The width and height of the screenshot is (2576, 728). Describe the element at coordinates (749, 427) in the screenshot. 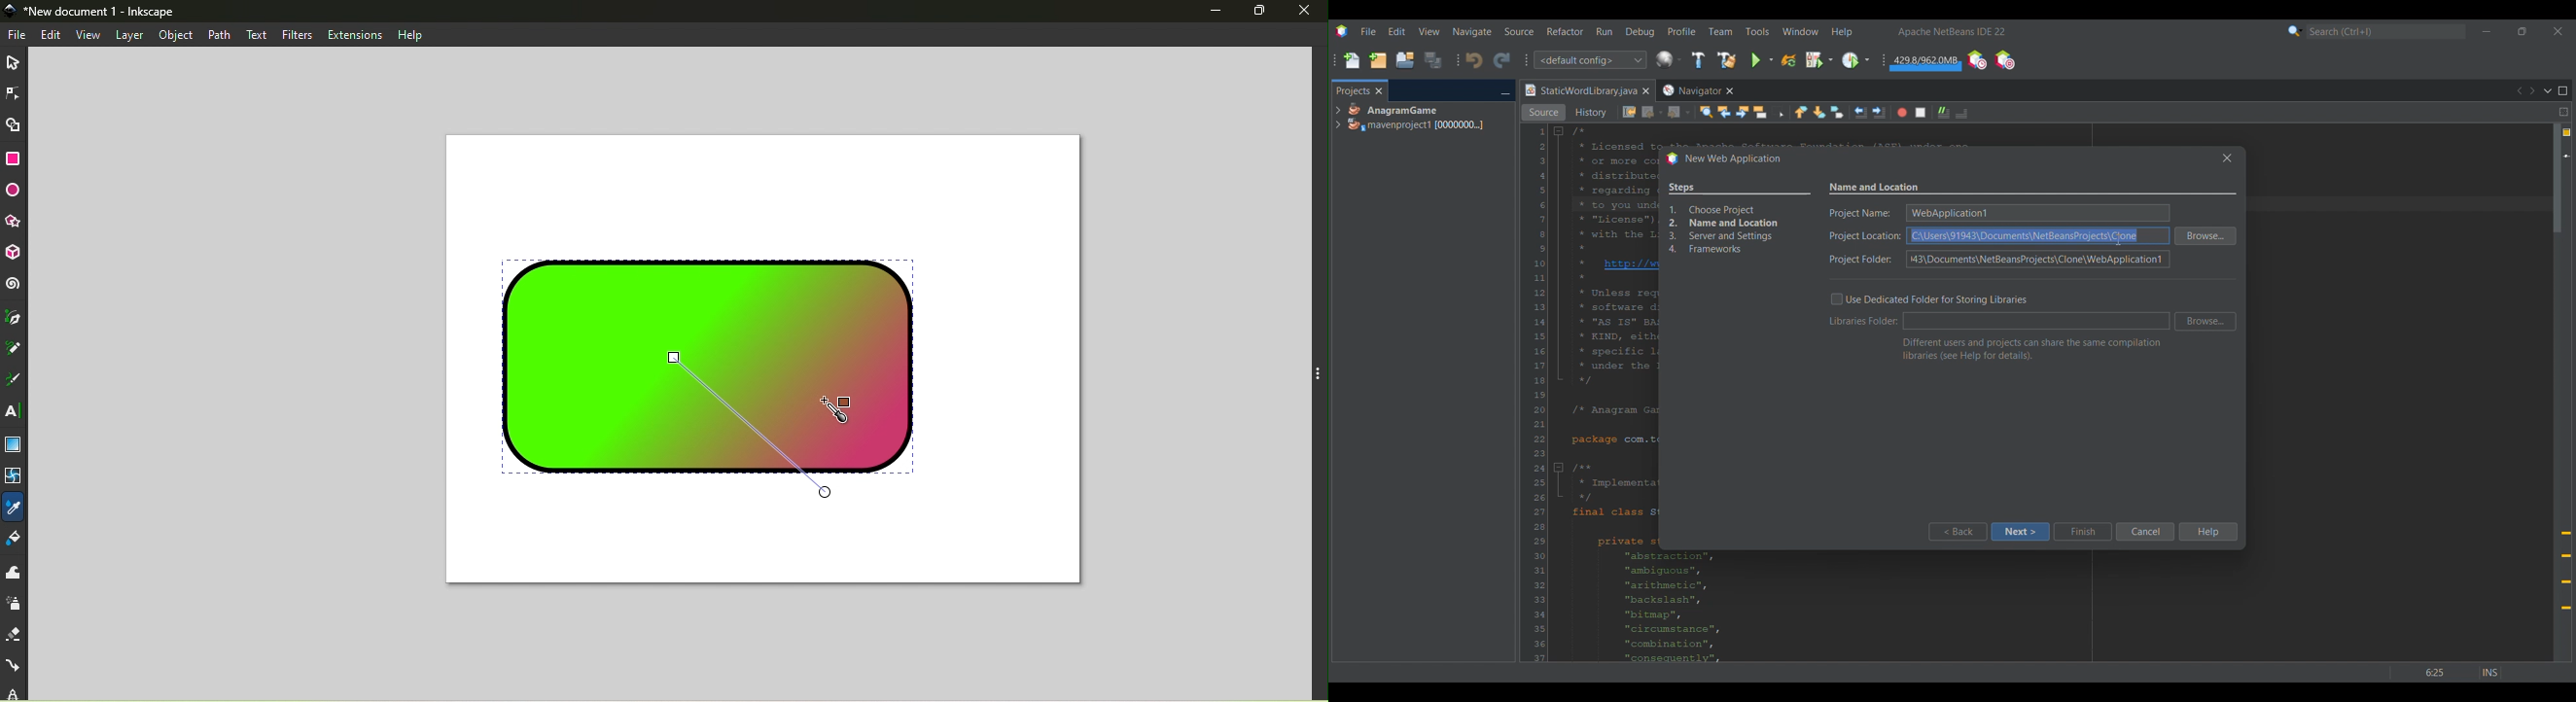

I see `Gradient Line` at that location.